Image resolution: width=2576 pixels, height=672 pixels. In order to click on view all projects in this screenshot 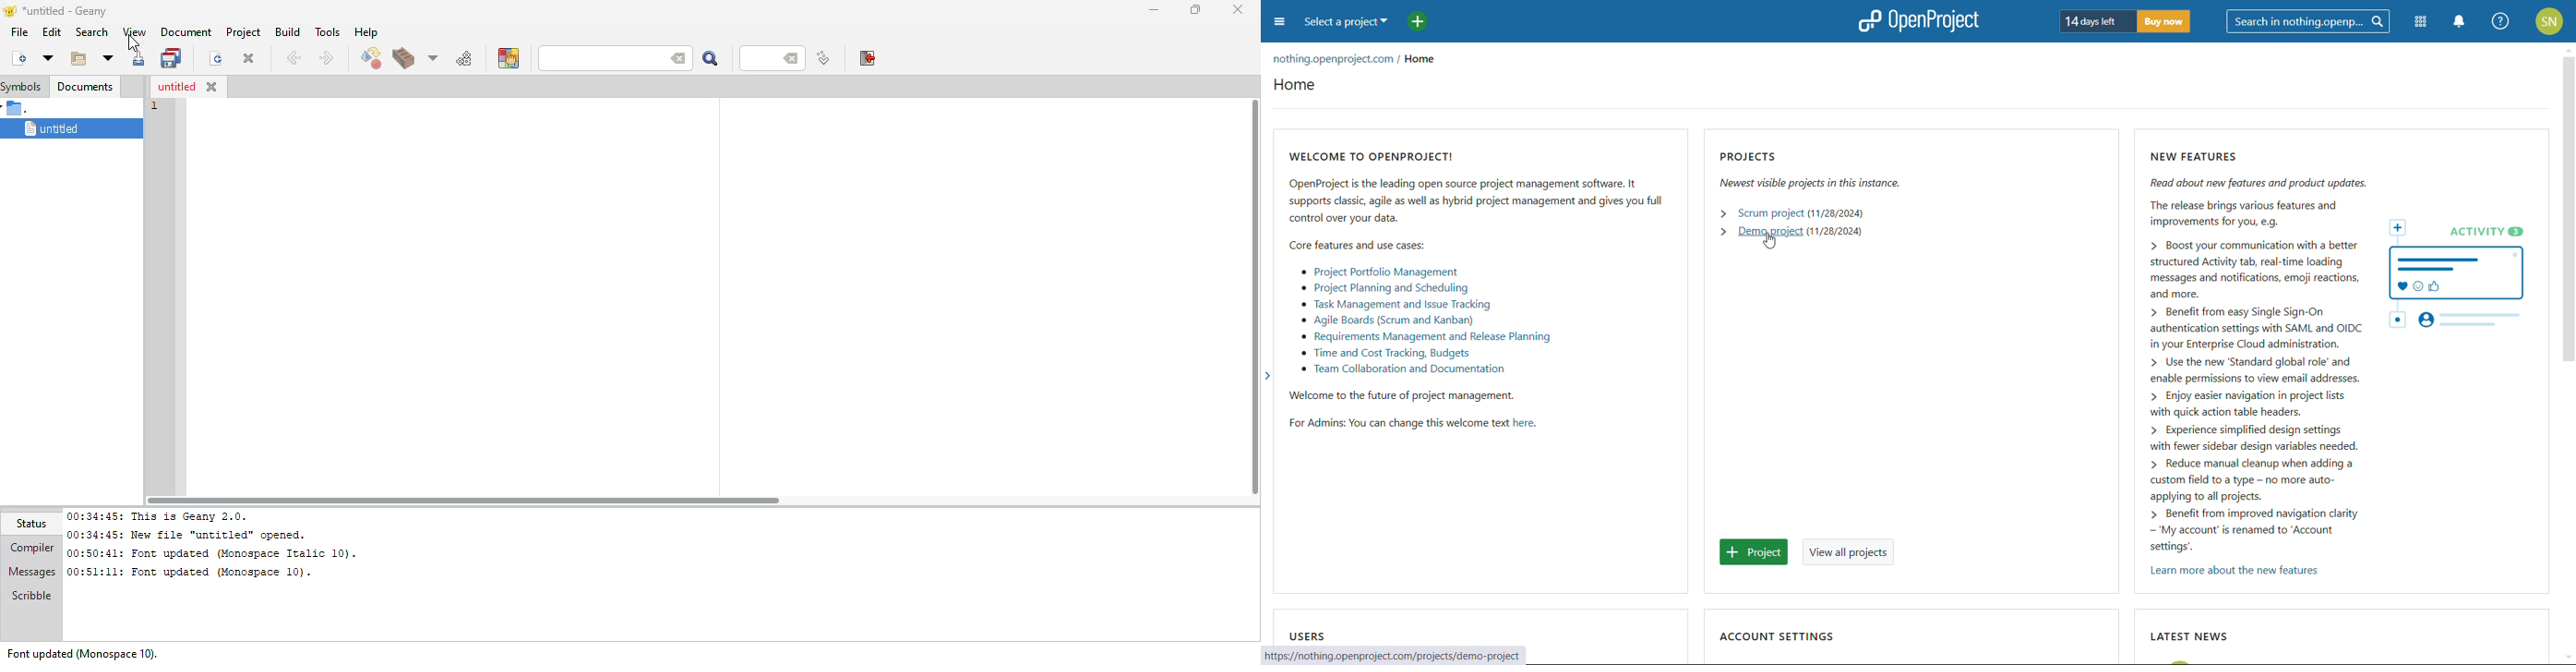, I will do `click(1849, 552)`.